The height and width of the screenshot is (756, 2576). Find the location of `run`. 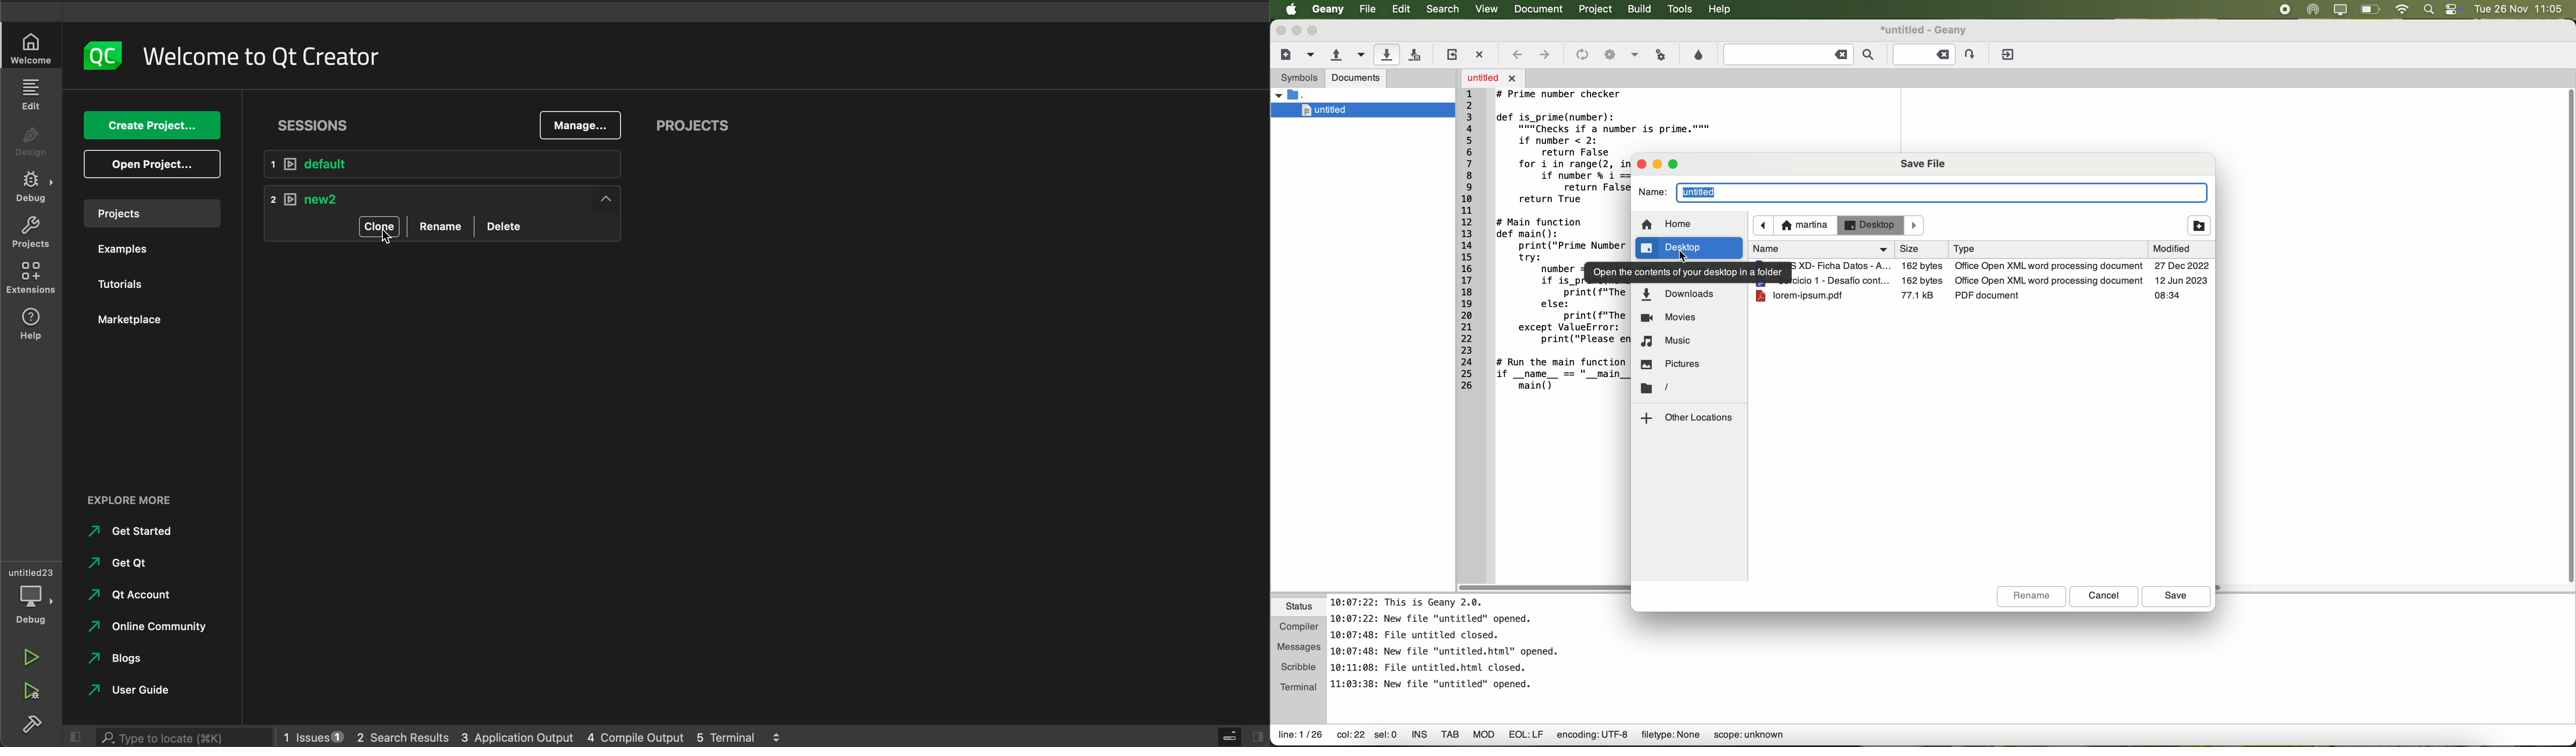

run is located at coordinates (31, 657).